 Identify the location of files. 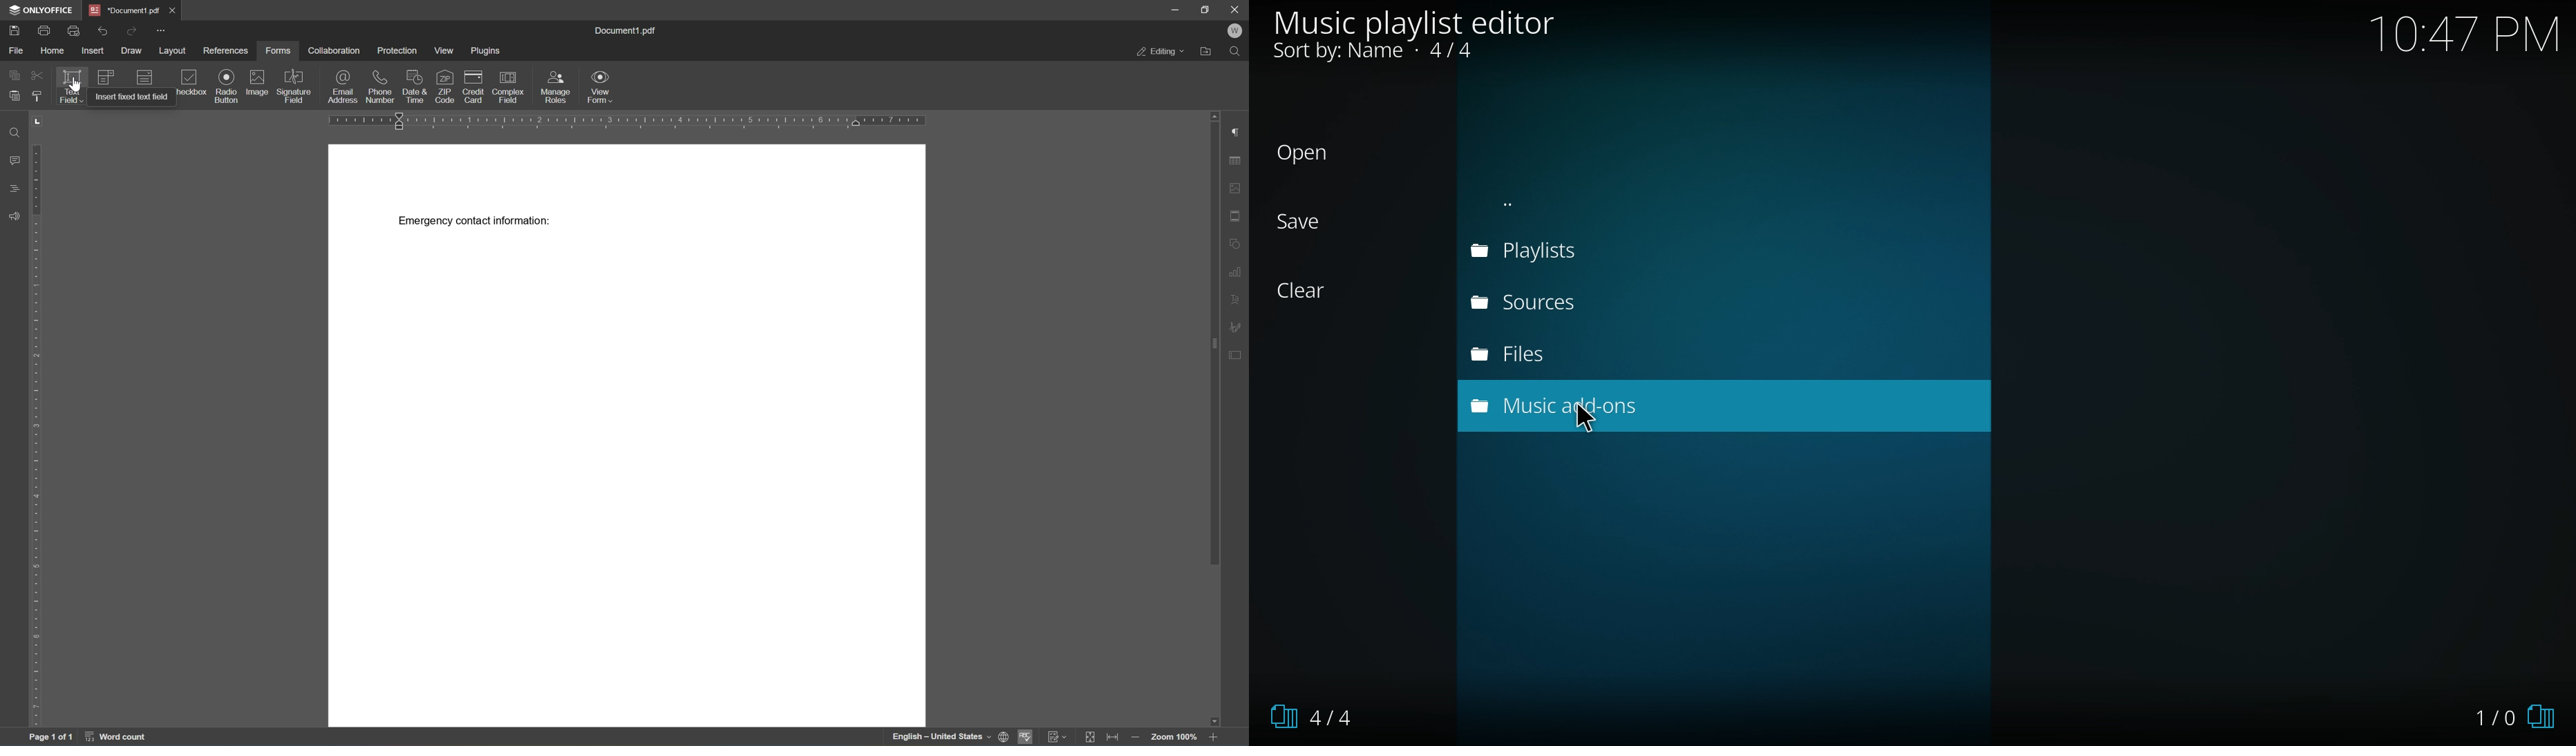
(1532, 354).